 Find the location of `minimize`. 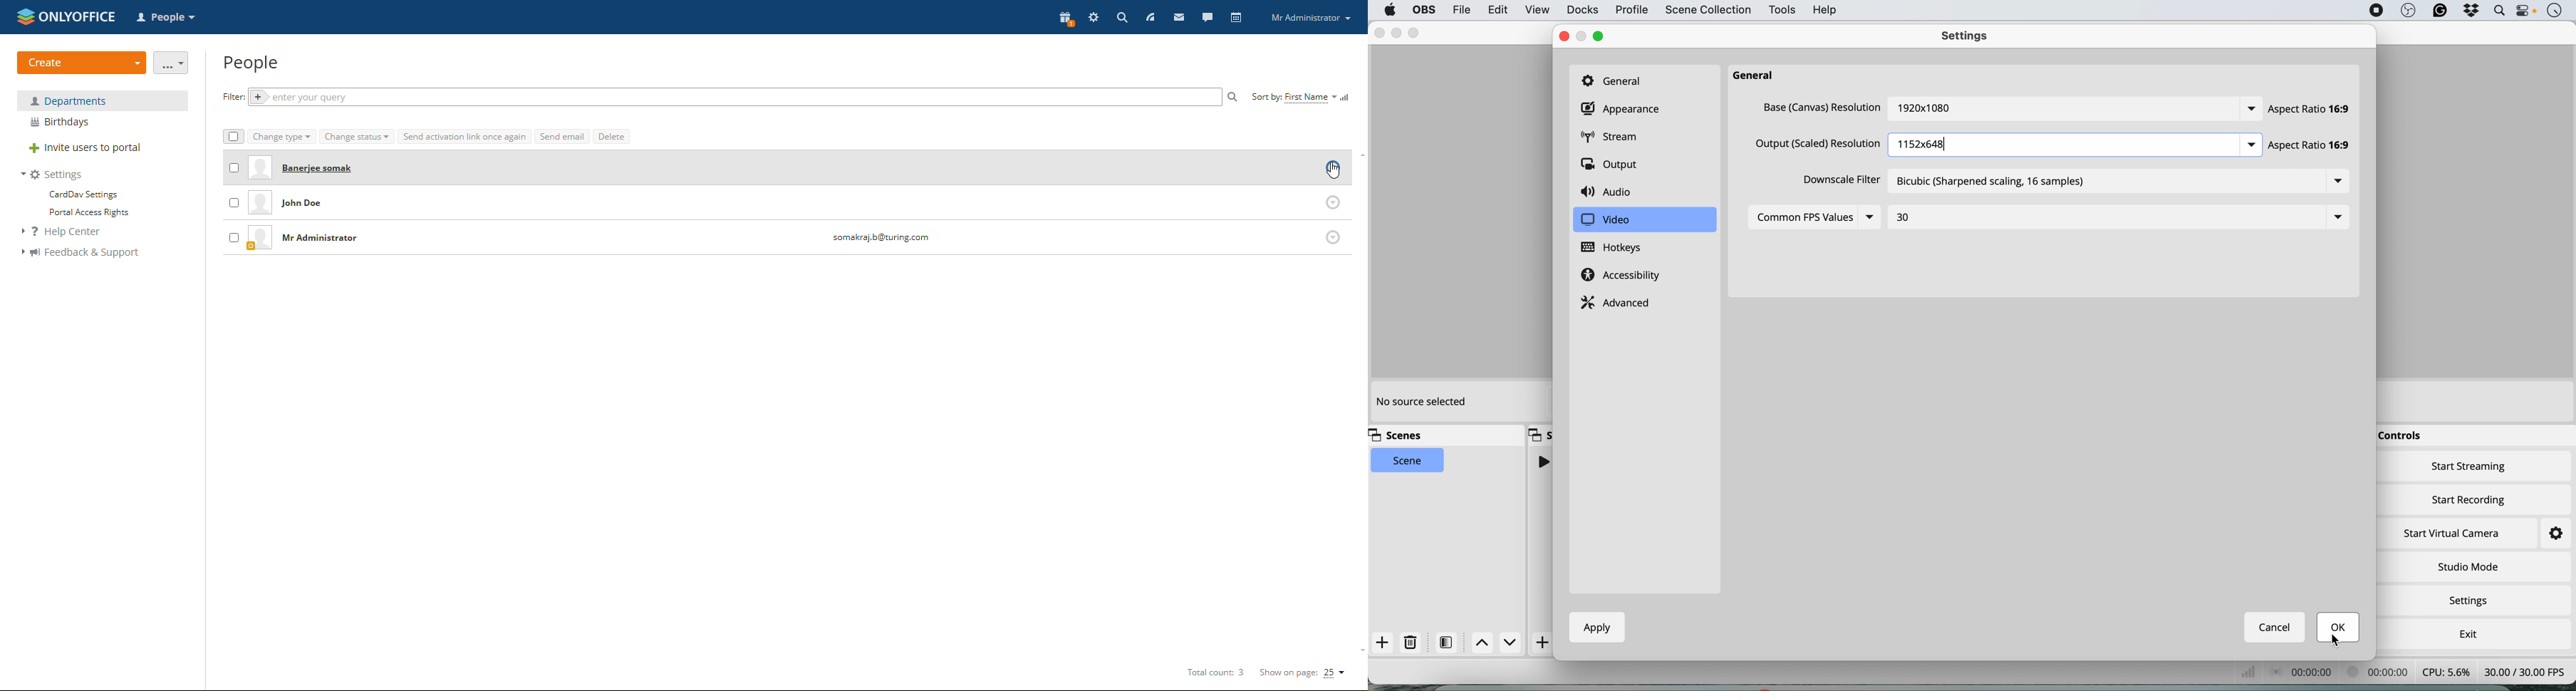

minimize is located at coordinates (1582, 37).